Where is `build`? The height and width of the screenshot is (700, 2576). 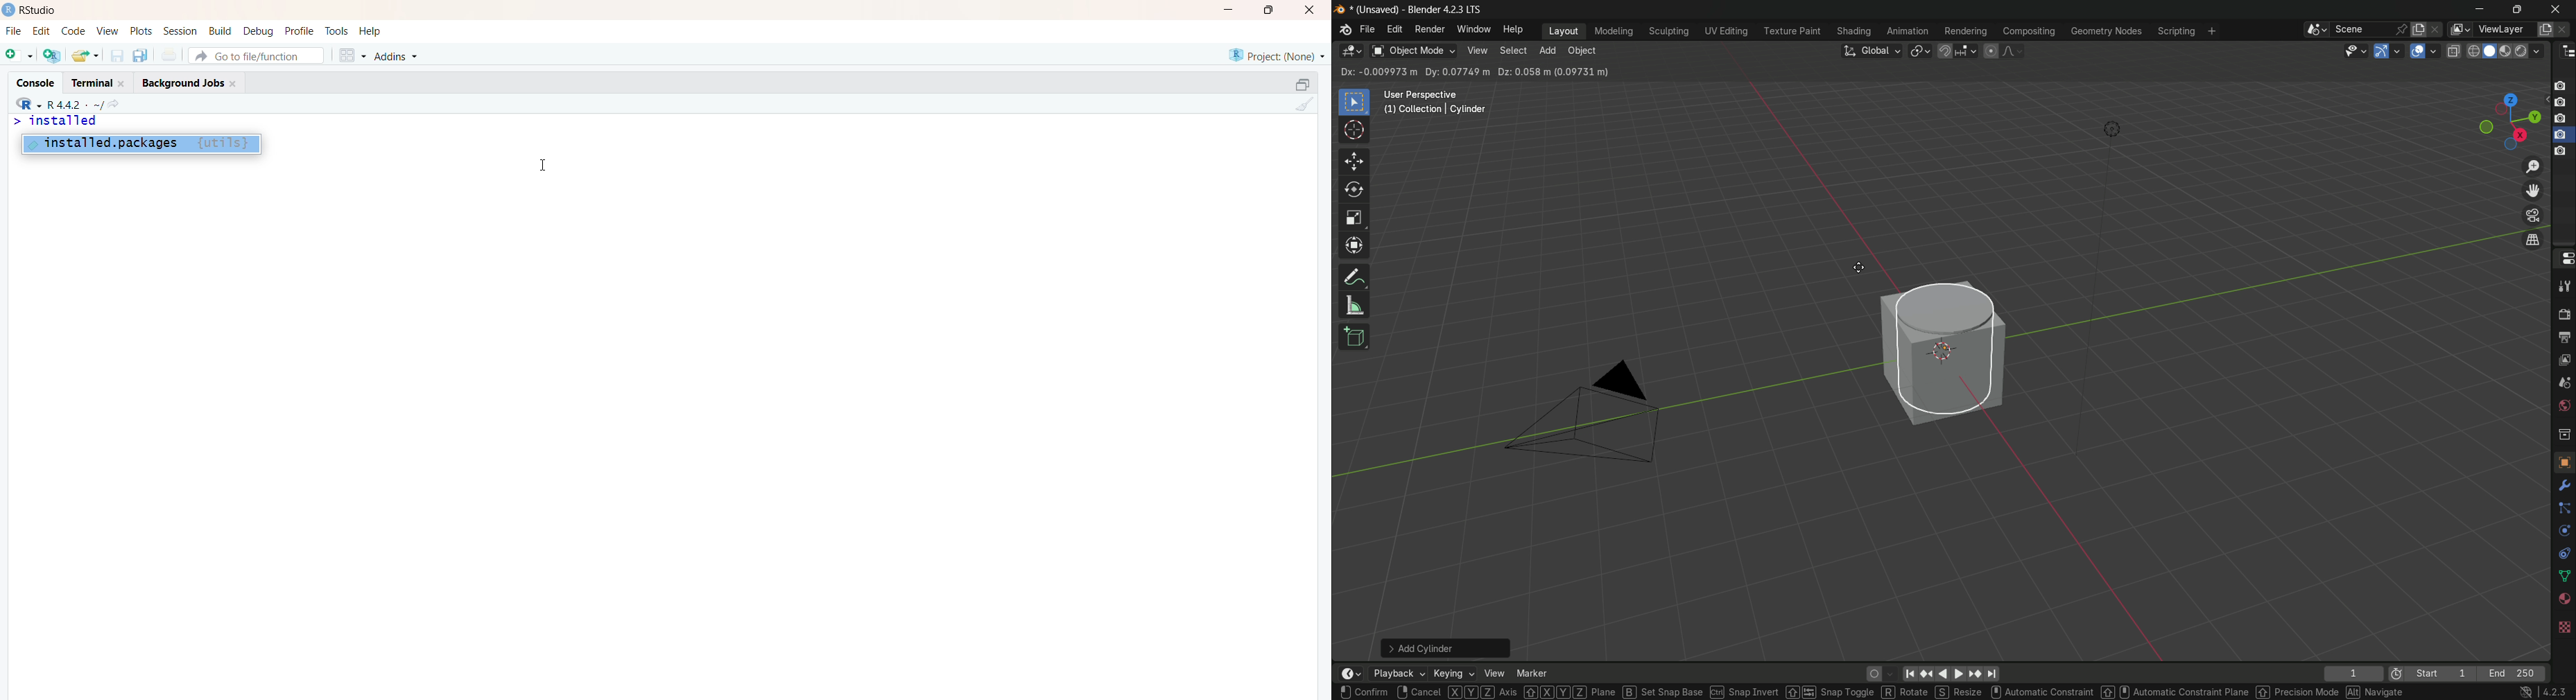 build is located at coordinates (221, 31).